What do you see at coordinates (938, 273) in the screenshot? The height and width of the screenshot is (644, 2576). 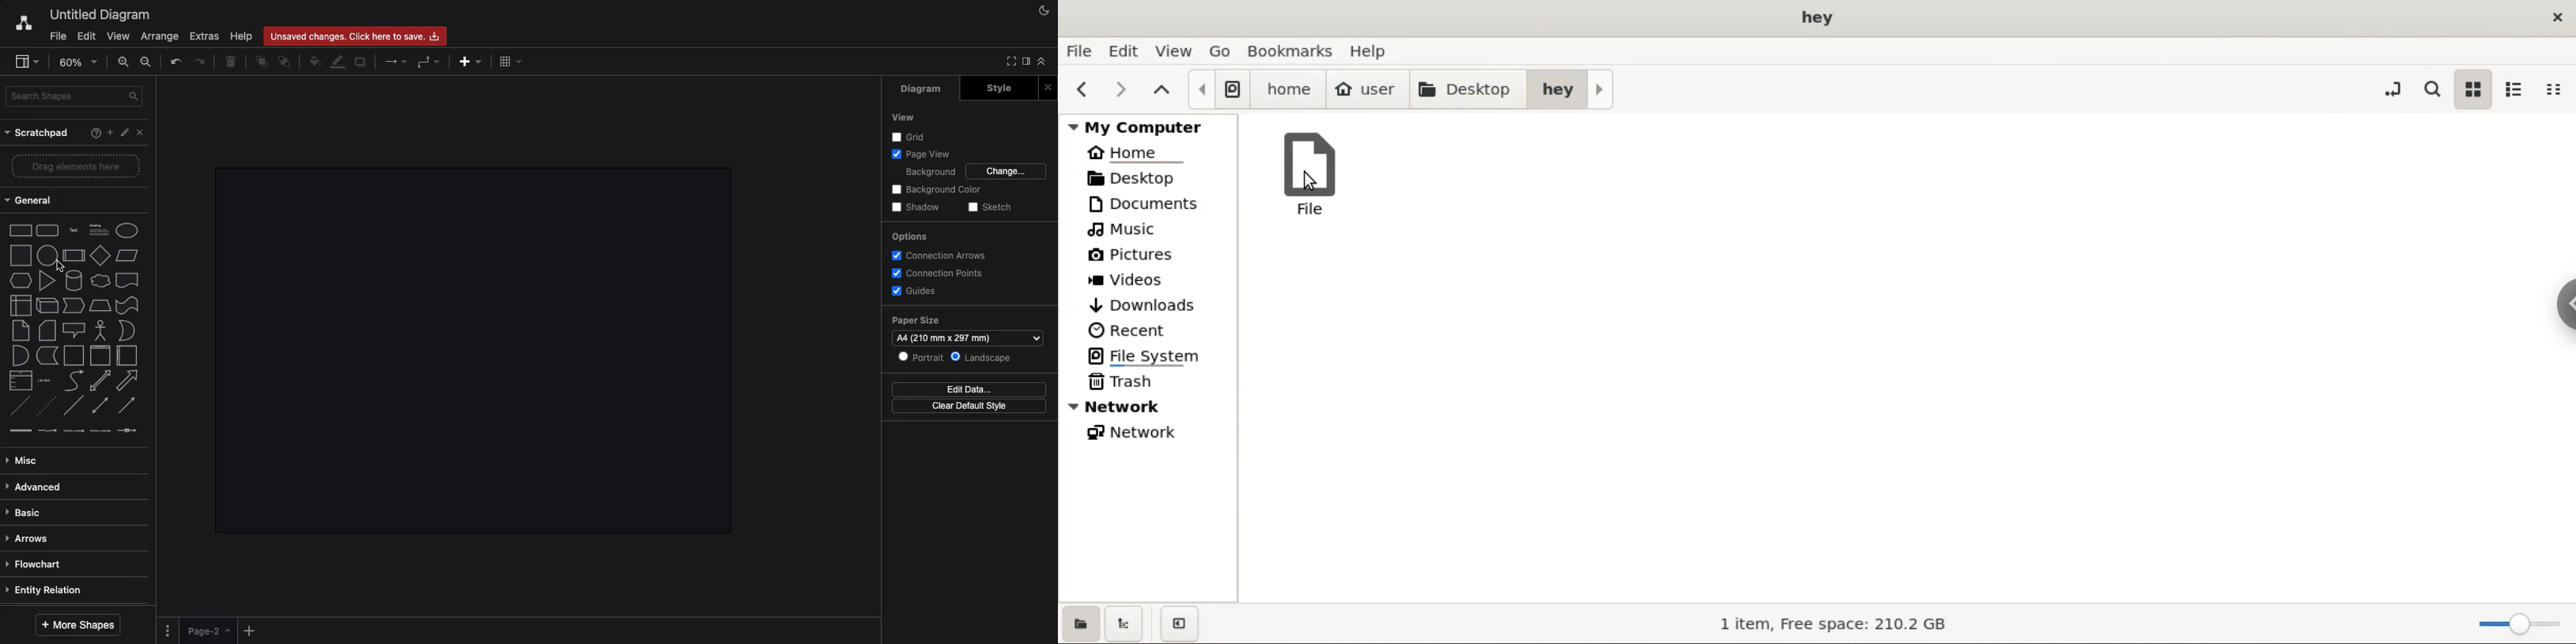 I see `Connection points` at bounding box center [938, 273].